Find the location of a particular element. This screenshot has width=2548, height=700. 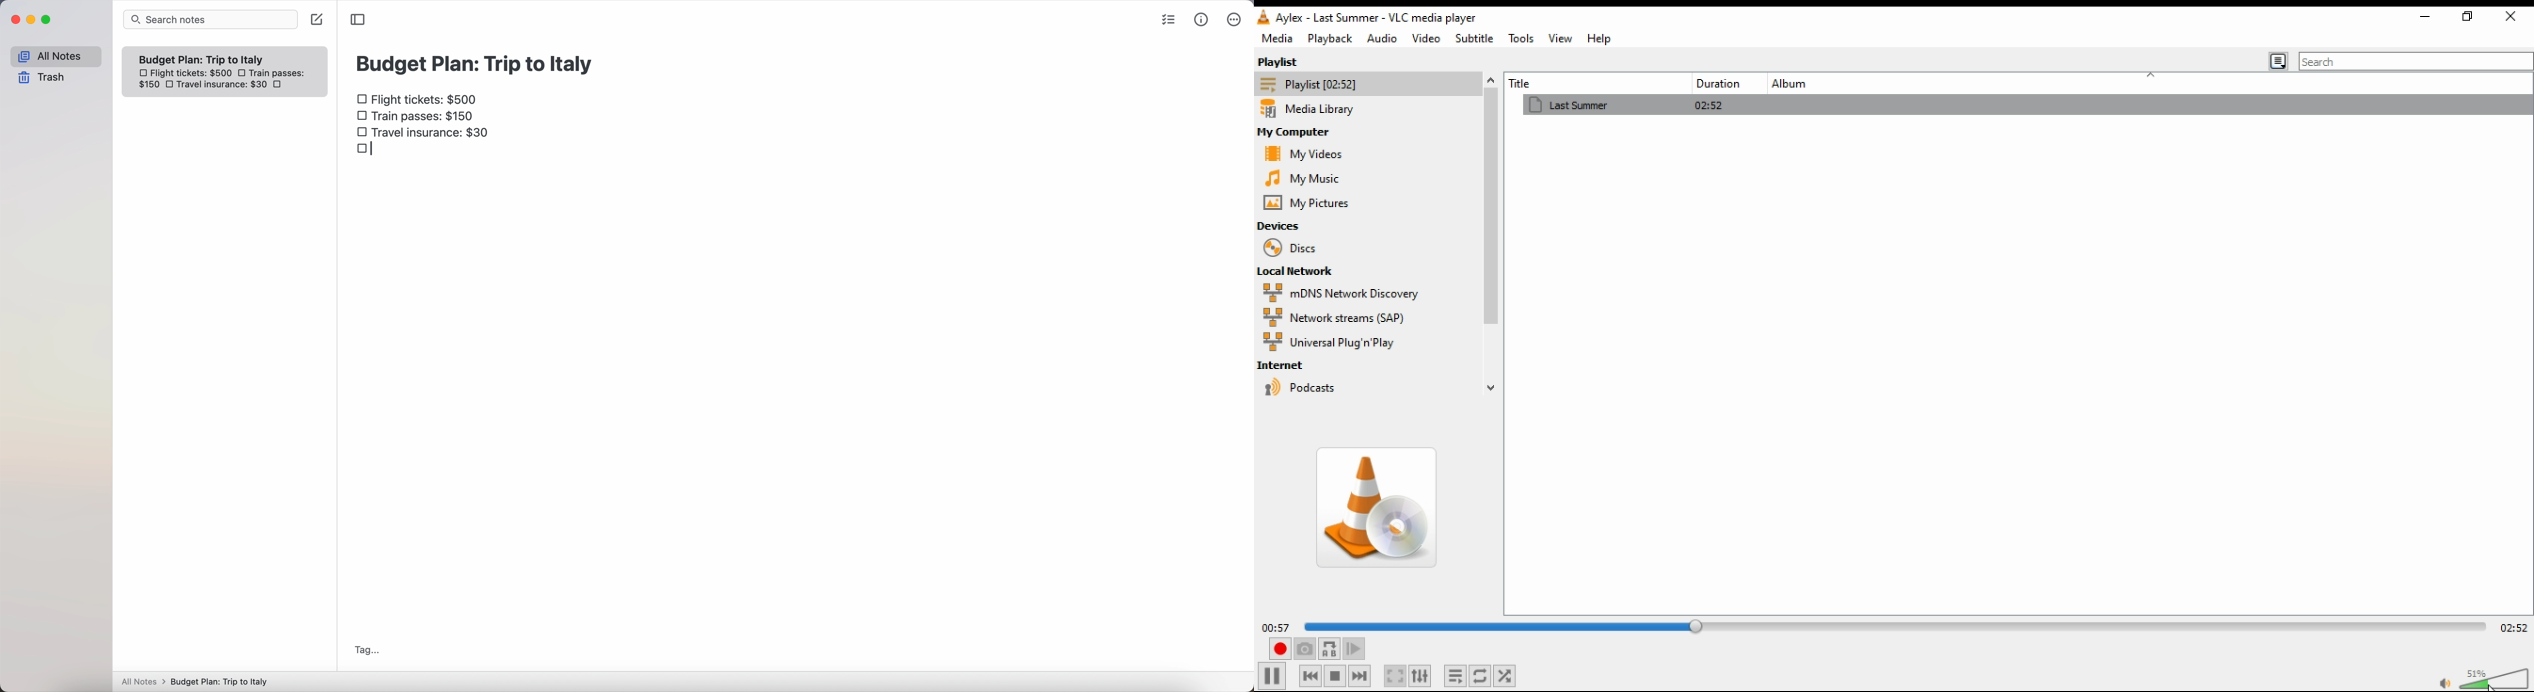

toggle sidebar is located at coordinates (358, 19).